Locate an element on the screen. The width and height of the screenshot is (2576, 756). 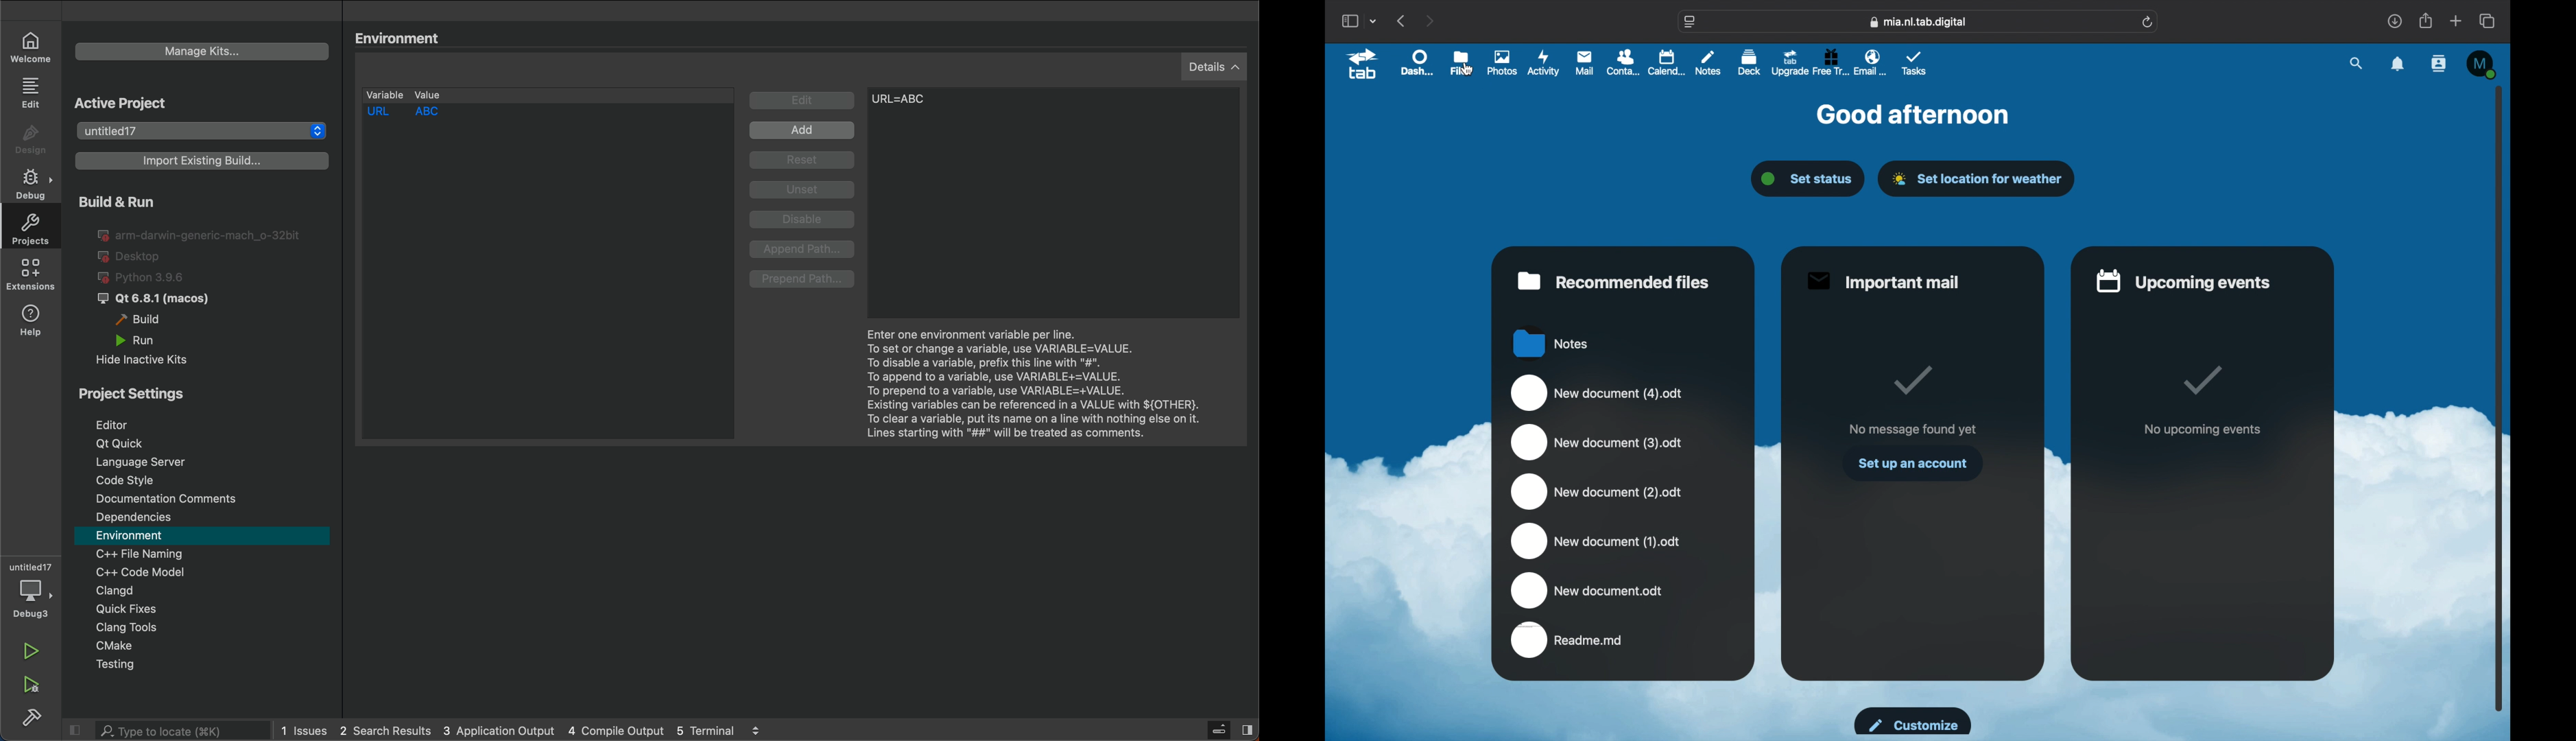
recommended files is located at coordinates (1614, 281).